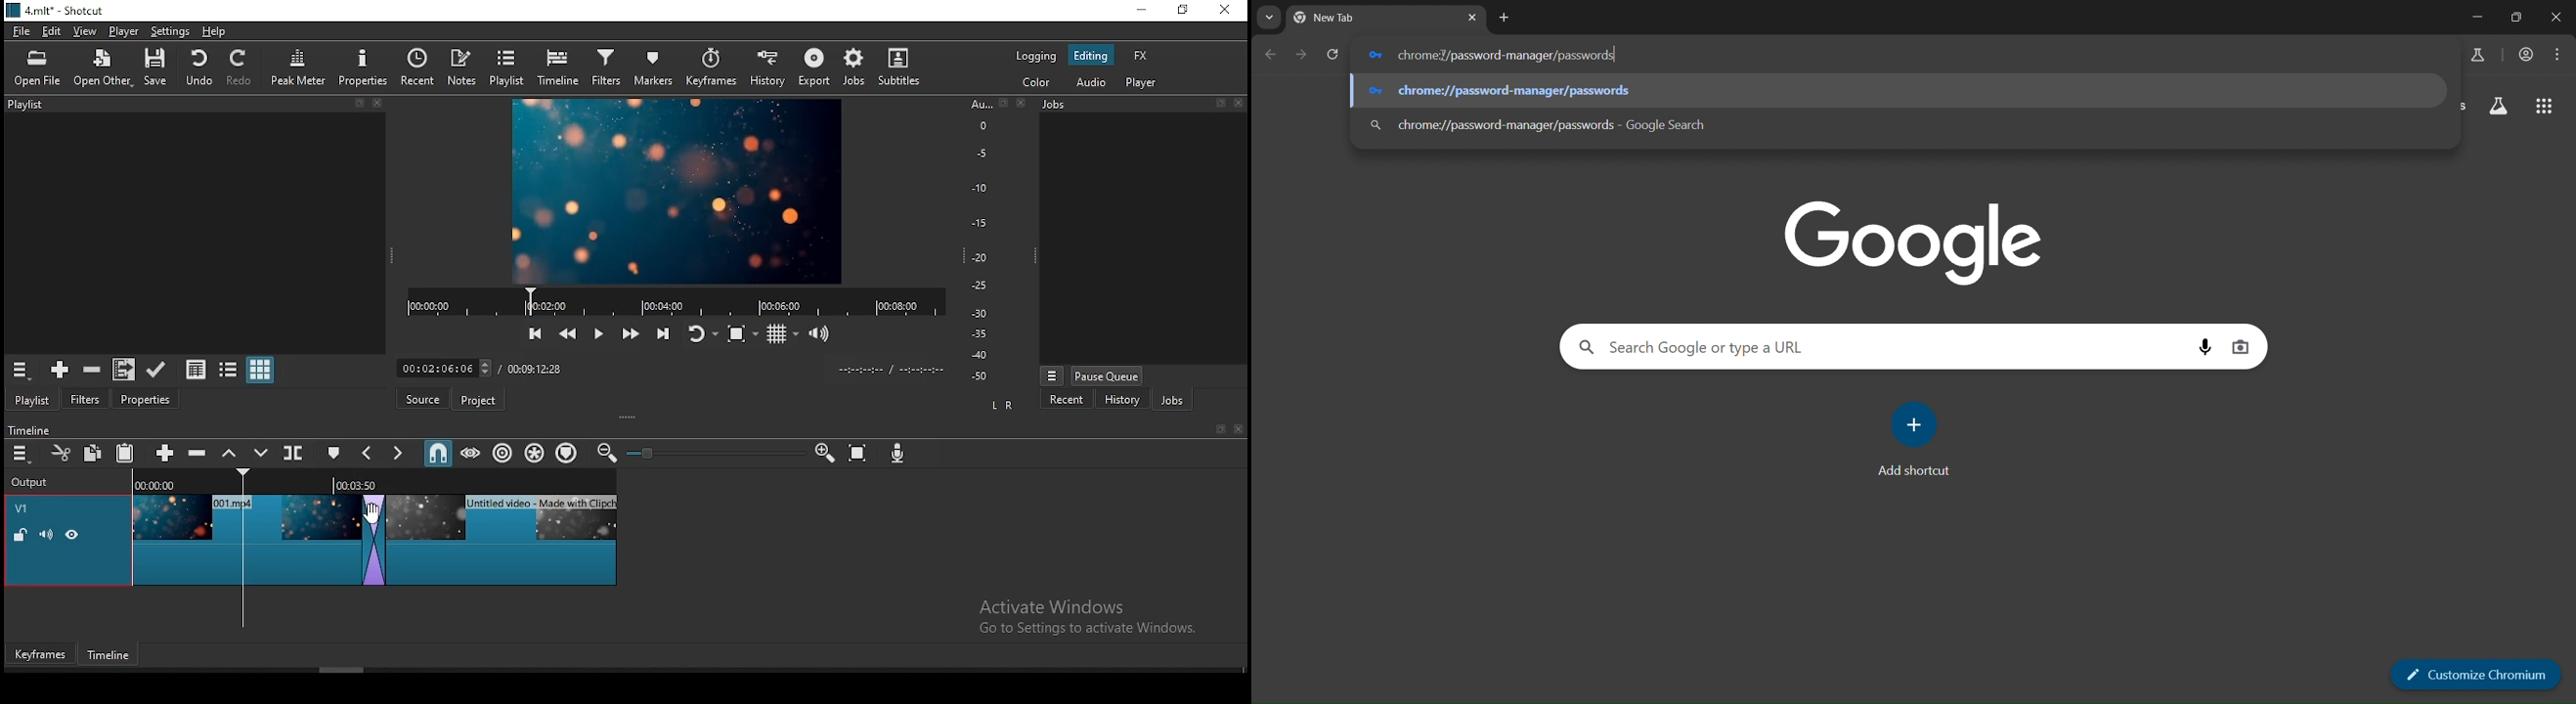  What do you see at coordinates (93, 454) in the screenshot?
I see `copy` at bounding box center [93, 454].